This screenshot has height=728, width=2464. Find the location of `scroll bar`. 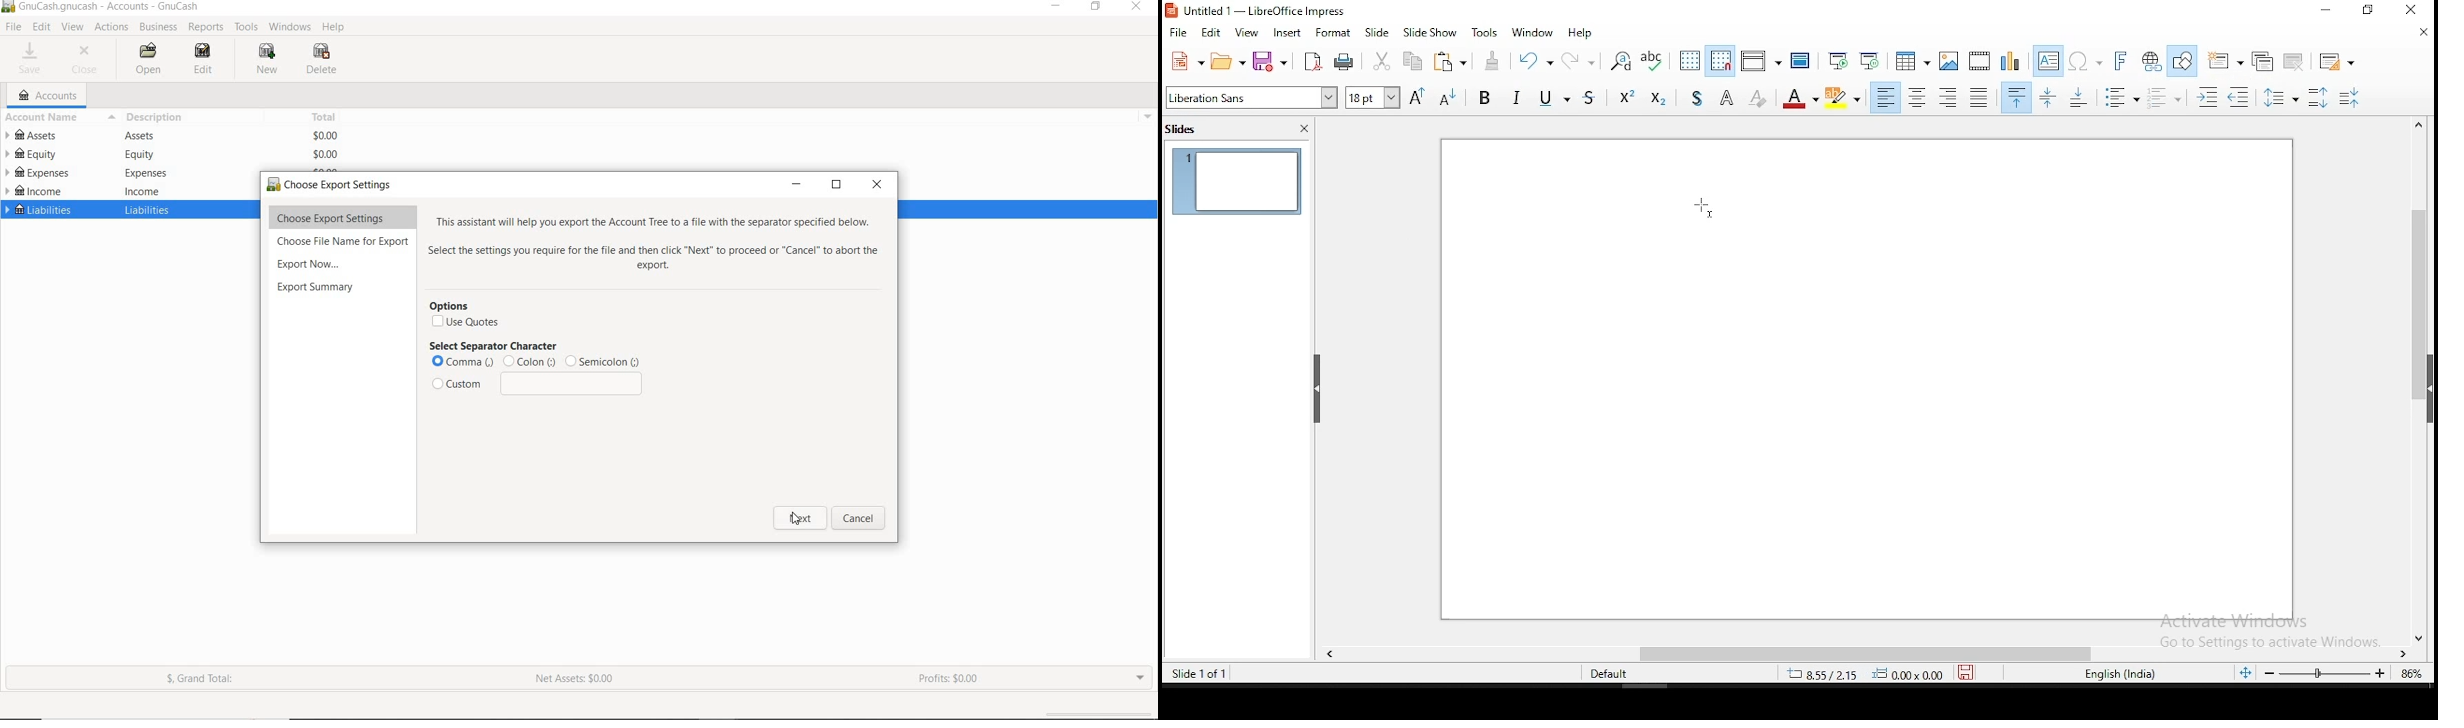

scroll bar is located at coordinates (2419, 381).